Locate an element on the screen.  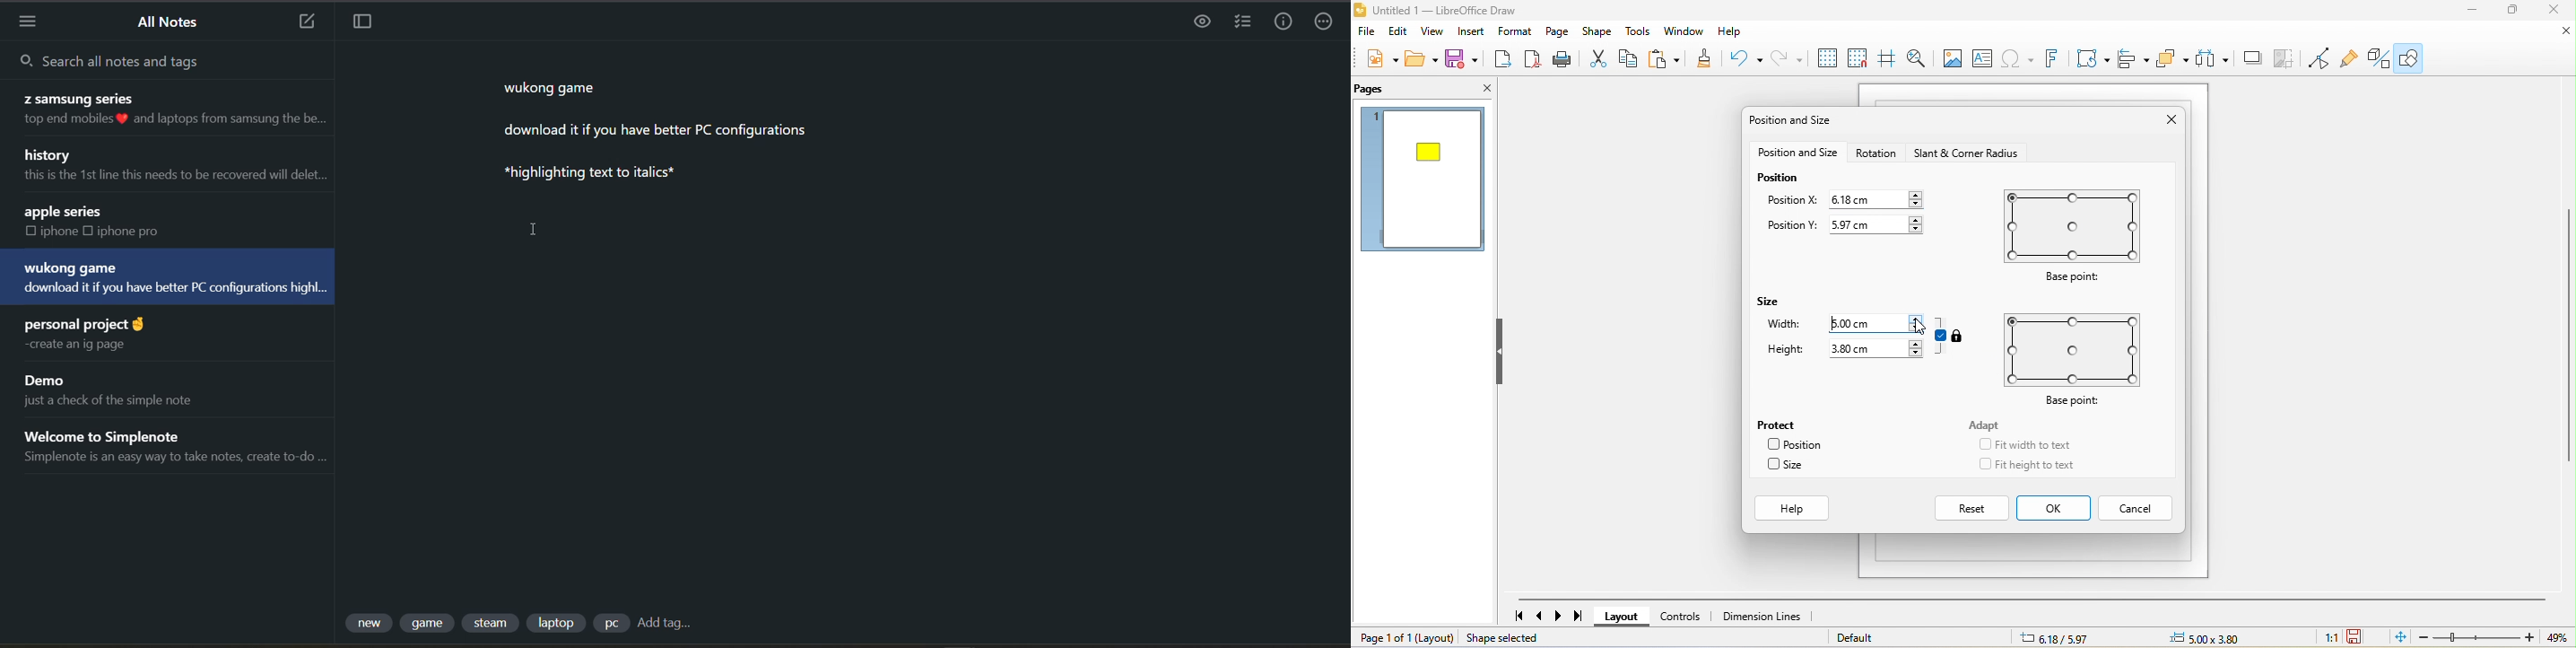
ok is located at coordinates (2056, 508).